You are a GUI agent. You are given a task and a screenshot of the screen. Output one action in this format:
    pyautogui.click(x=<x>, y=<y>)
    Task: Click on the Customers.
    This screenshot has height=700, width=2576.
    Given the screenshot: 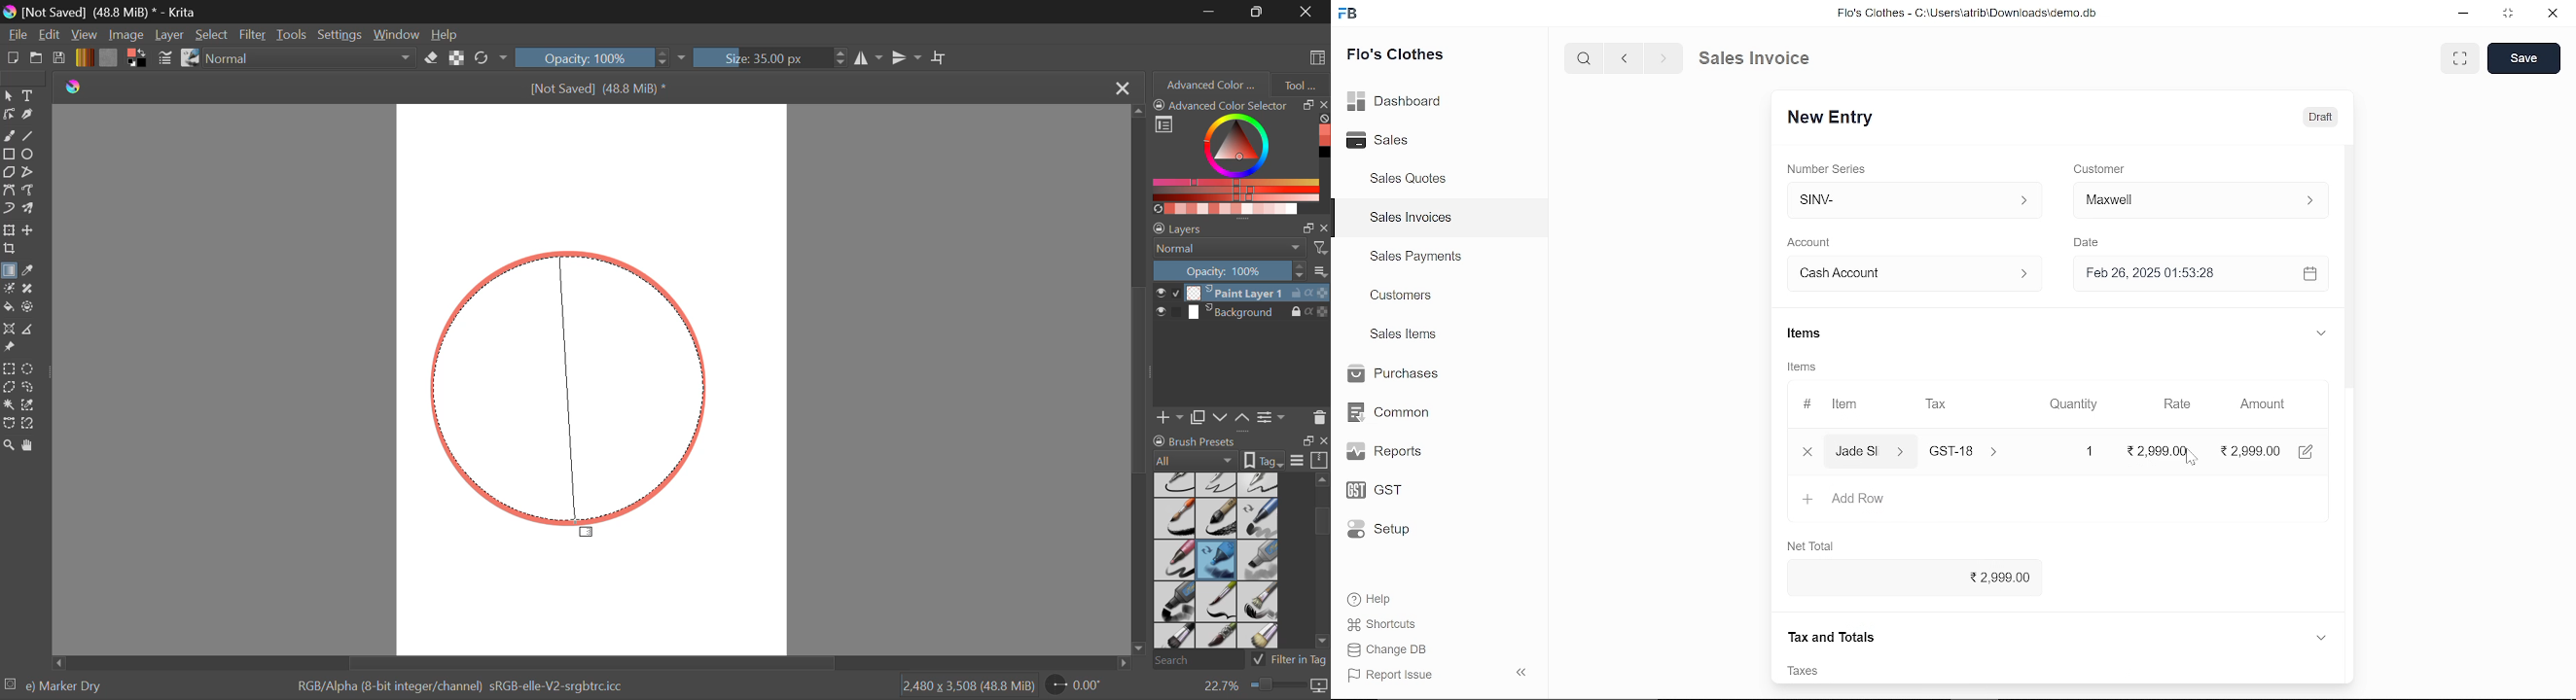 What is the action you would take?
    pyautogui.click(x=1402, y=296)
    